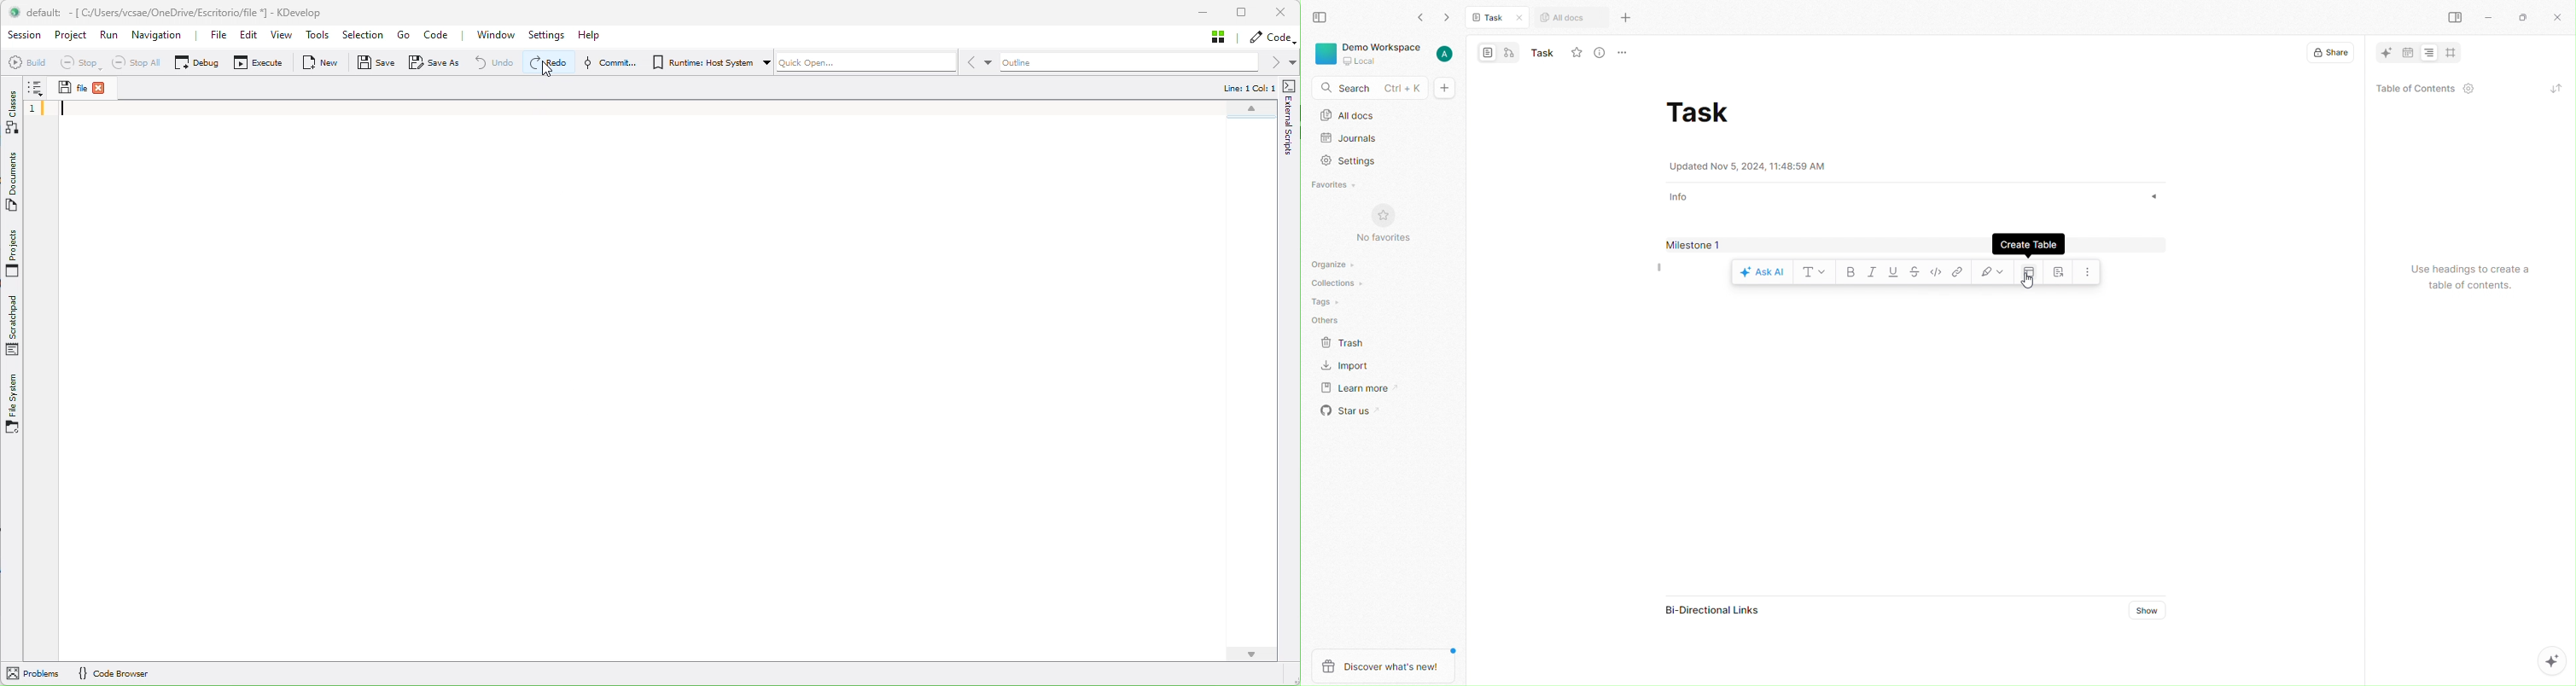 Image resolution: width=2576 pixels, height=700 pixels. Describe the element at coordinates (1938, 271) in the screenshot. I see `embed ` at that location.